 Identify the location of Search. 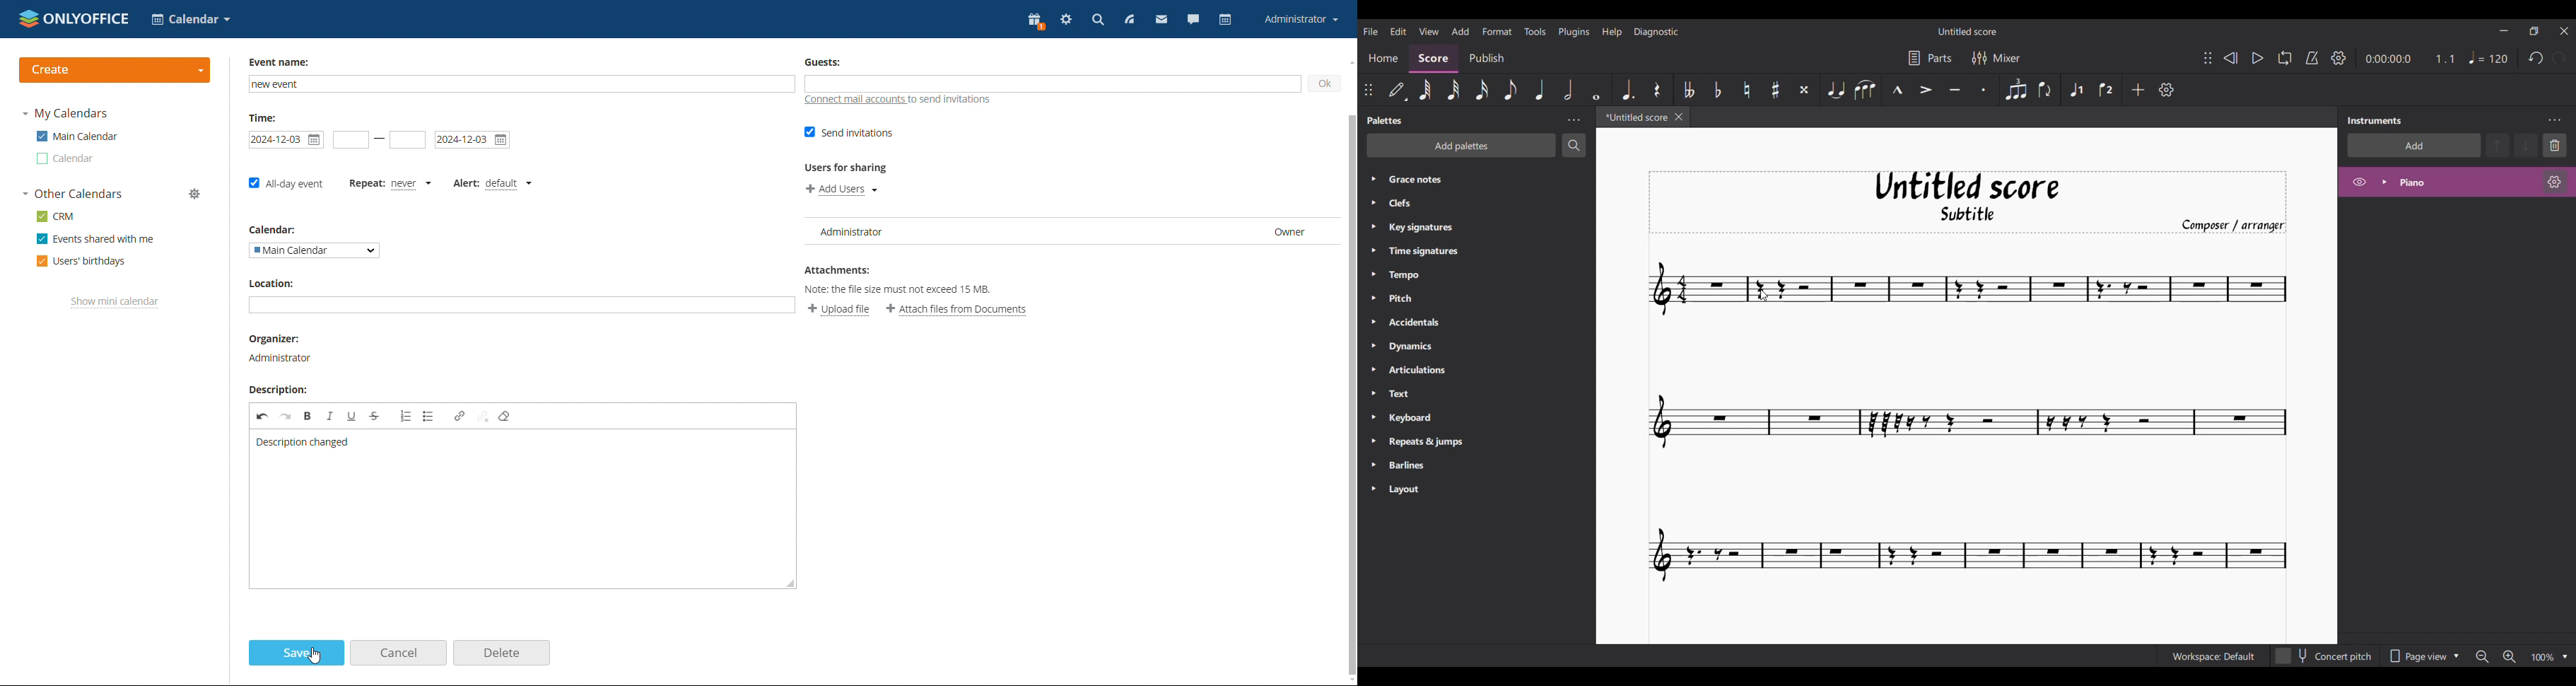
(1574, 145).